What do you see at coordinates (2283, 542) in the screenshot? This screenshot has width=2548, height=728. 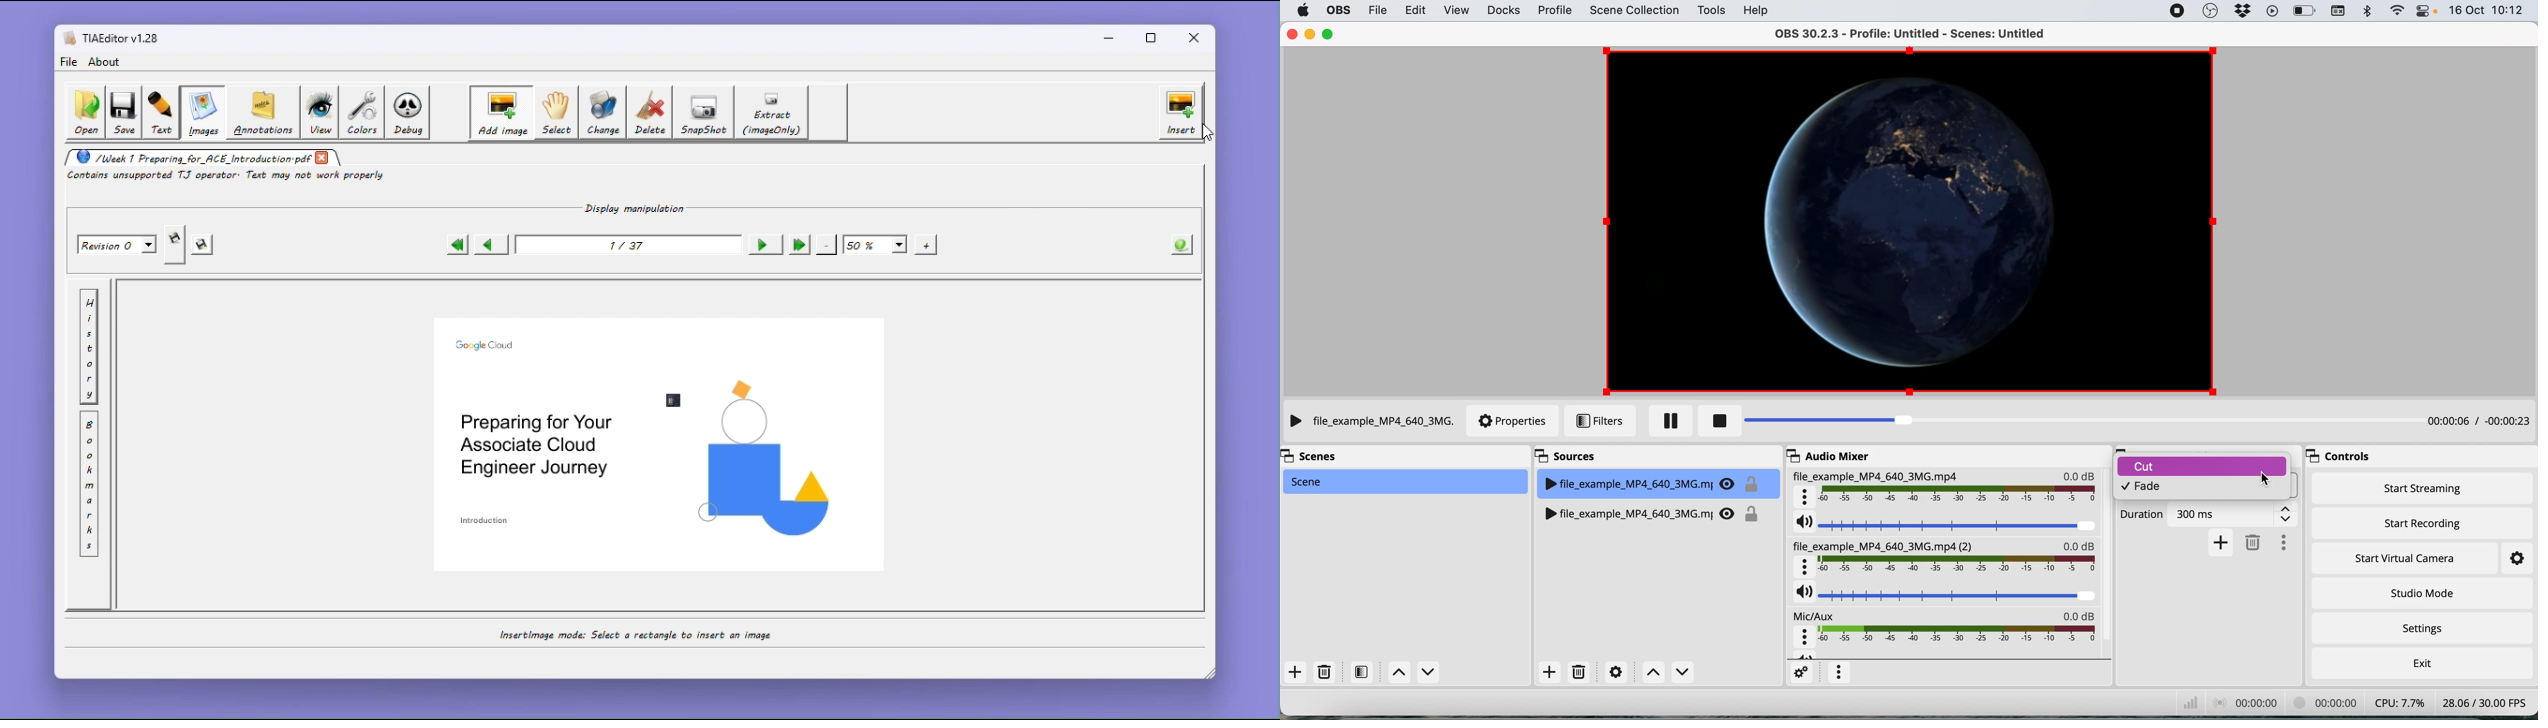 I see `more options` at bounding box center [2283, 542].